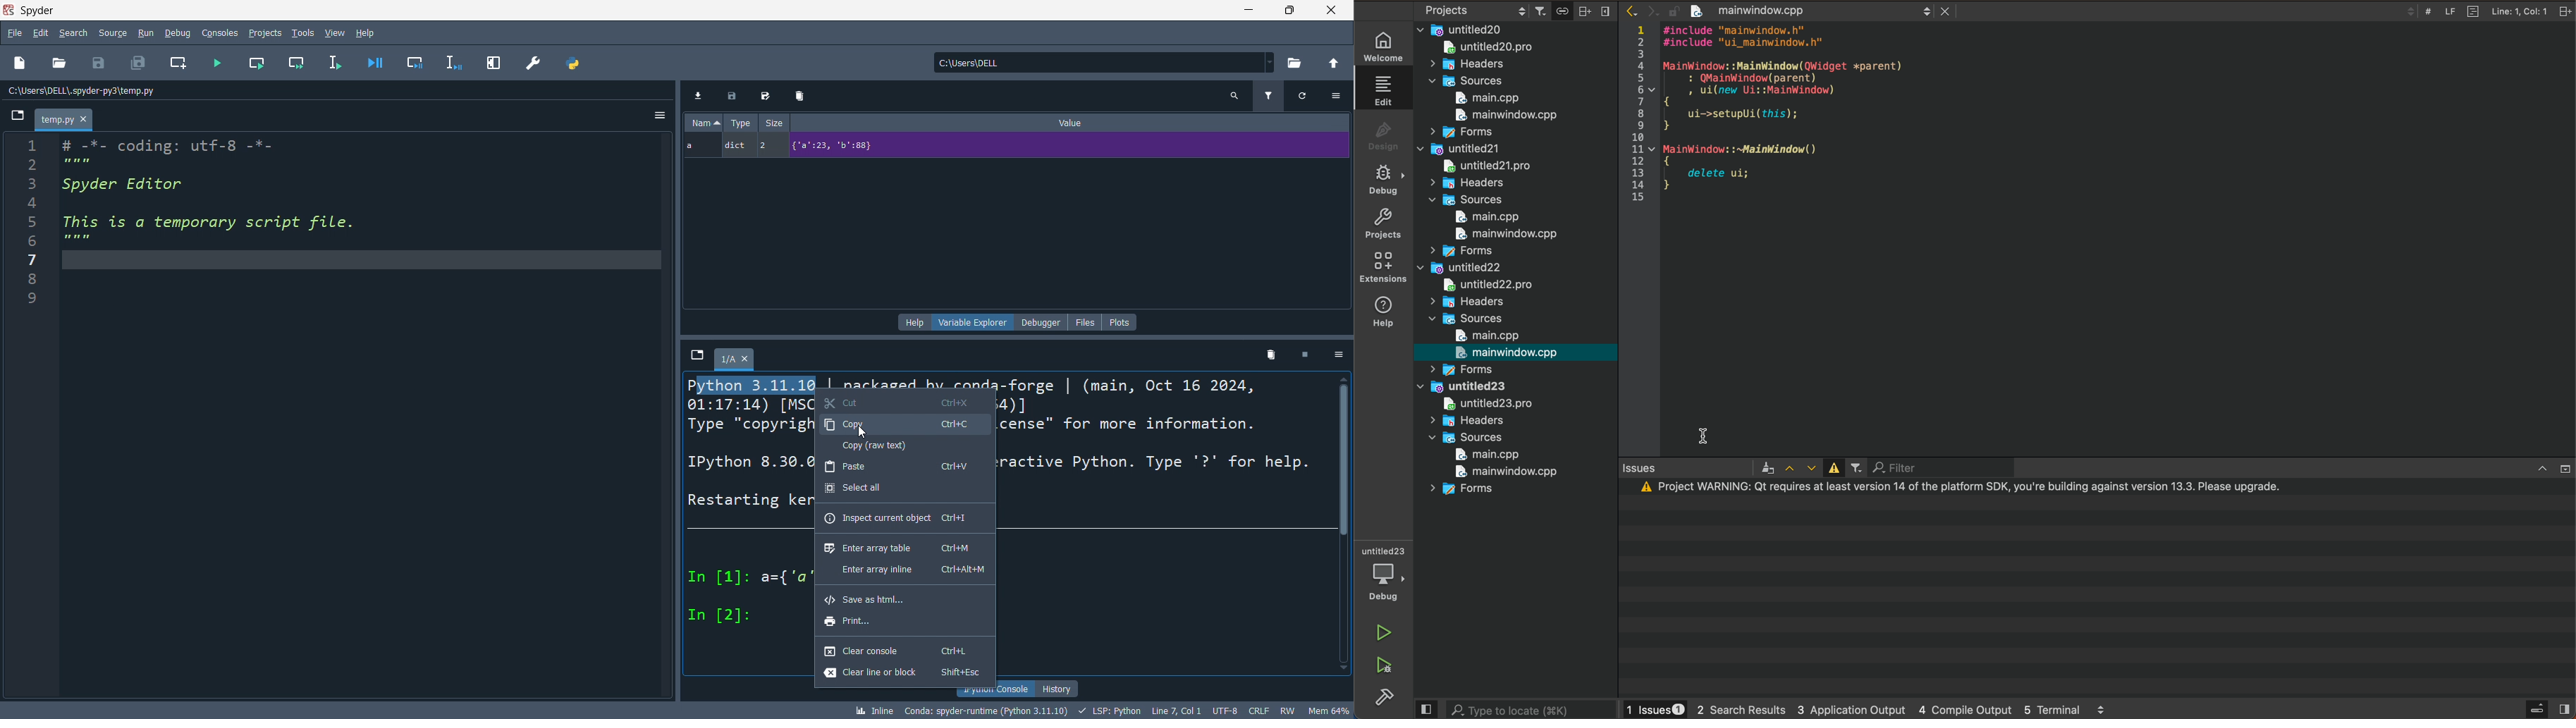 The image size is (2576, 728). Describe the element at coordinates (1478, 218) in the screenshot. I see `main.cpp` at that location.